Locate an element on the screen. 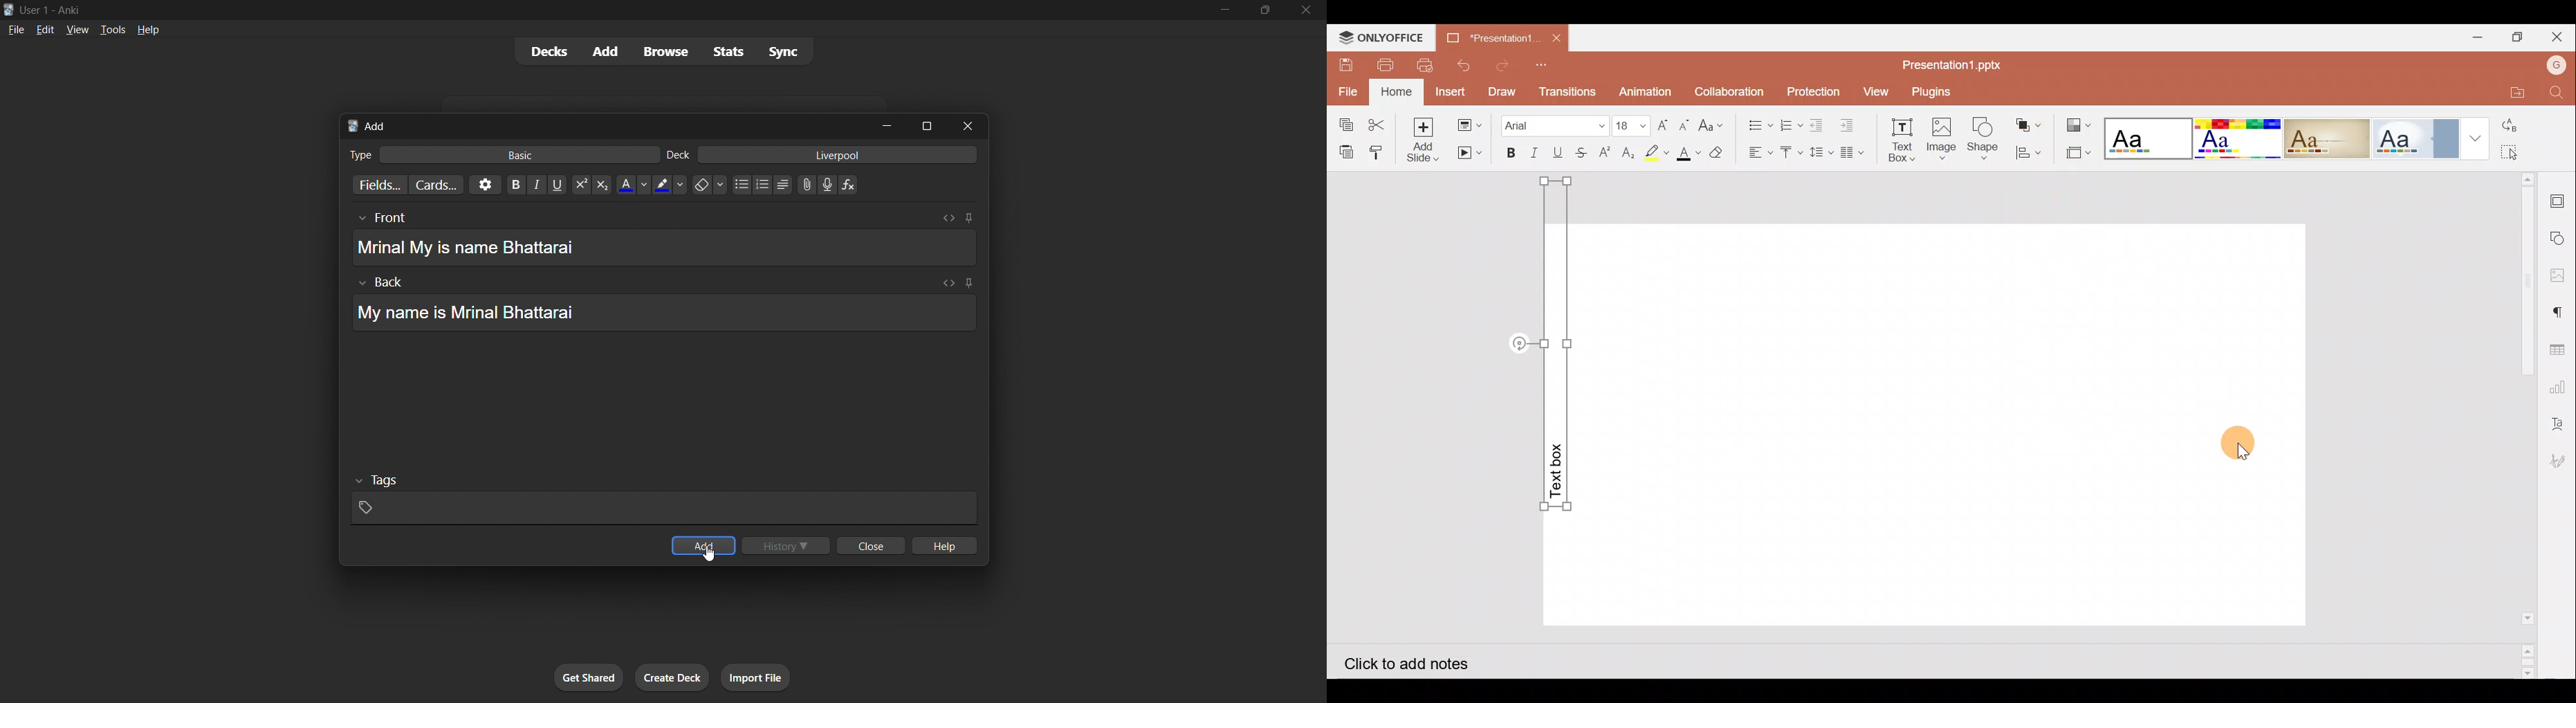 The image size is (2576, 728). Increase font size is located at coordinates (1664, 124).